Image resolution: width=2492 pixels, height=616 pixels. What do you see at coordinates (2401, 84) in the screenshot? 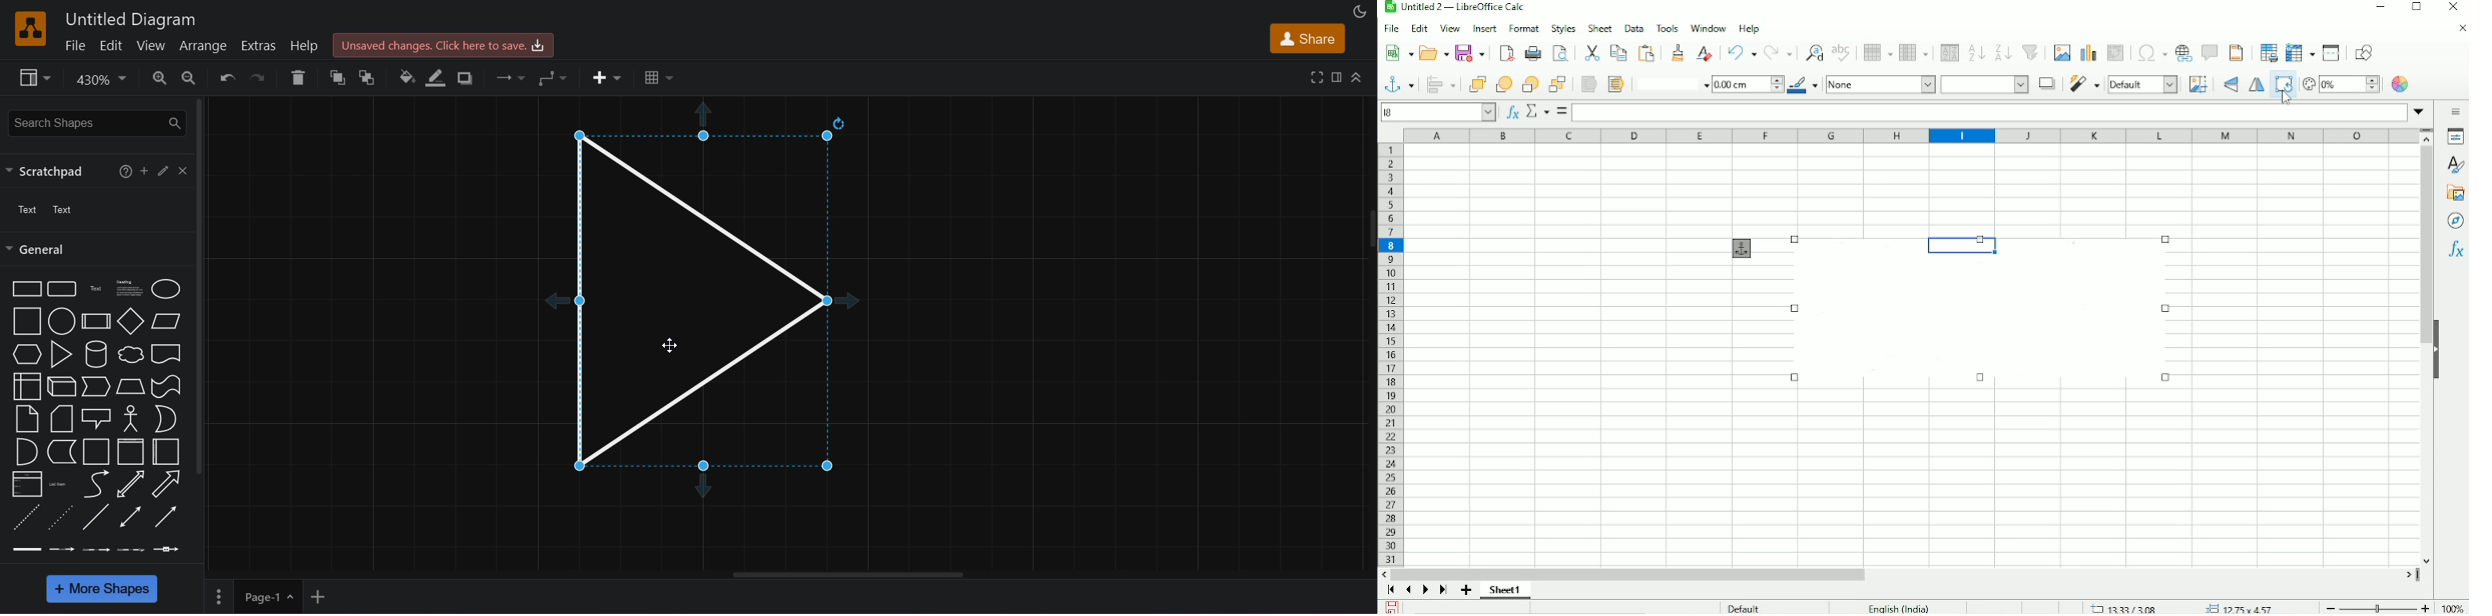
I see `Color` at bounding box center [2401, 84].